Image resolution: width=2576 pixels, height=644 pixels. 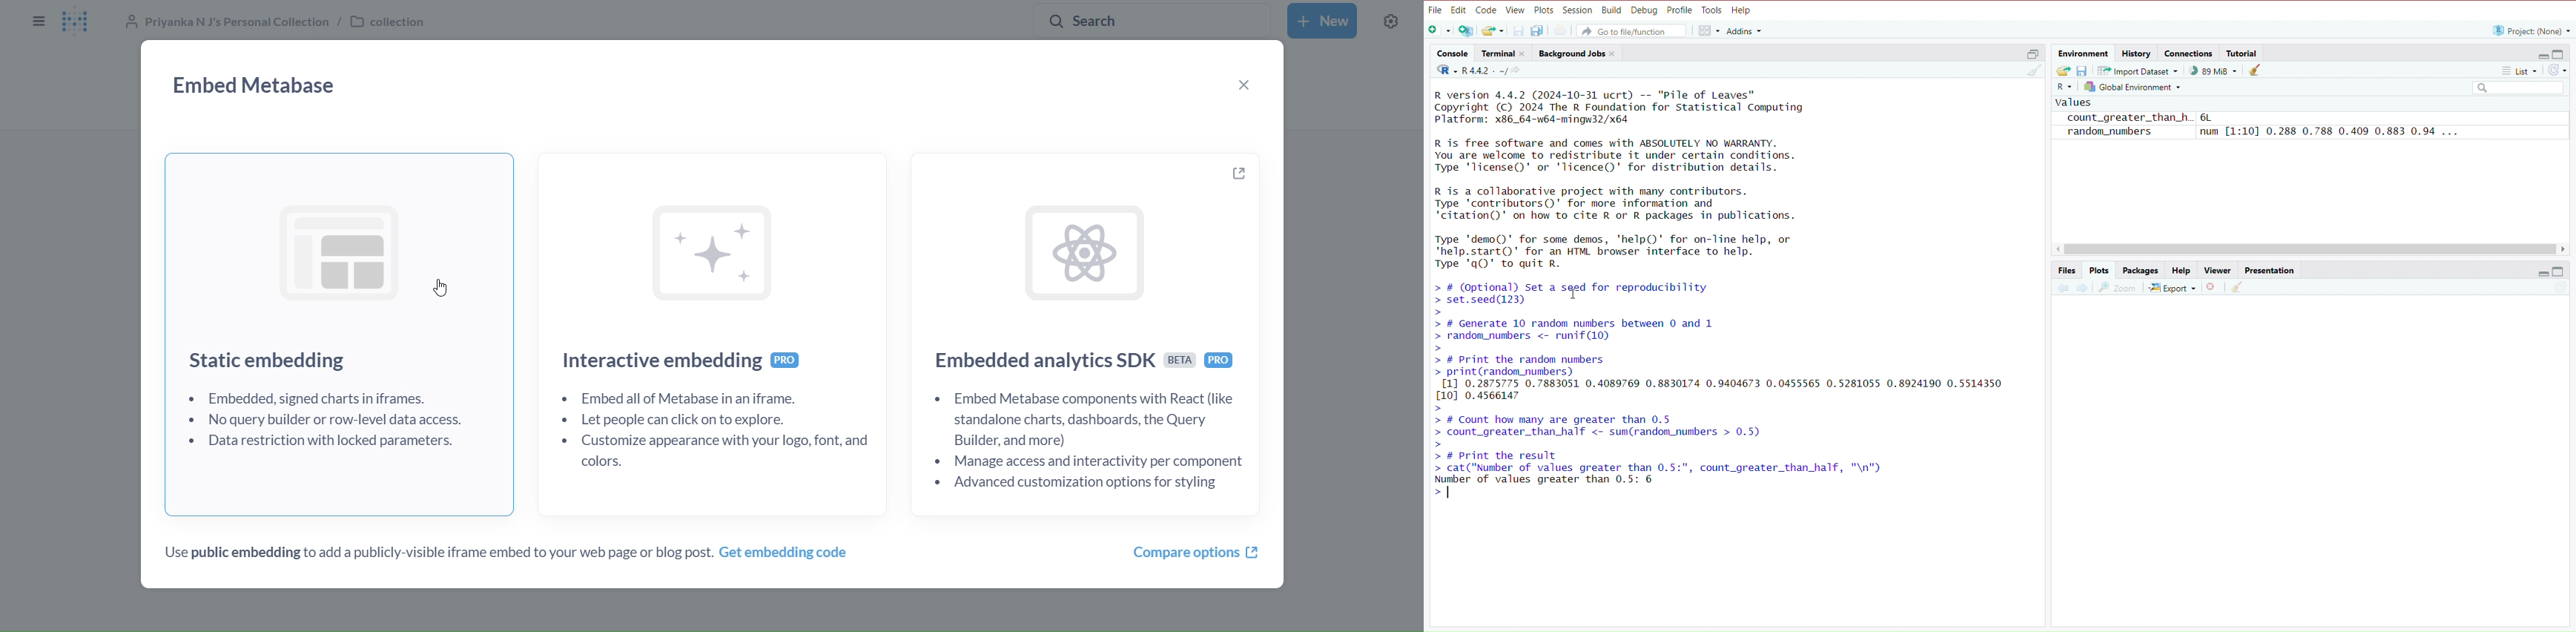 What do you see at coordinates (2517, 87) in the screenshot?
I see `Search` at bounding box center [2517, 87].